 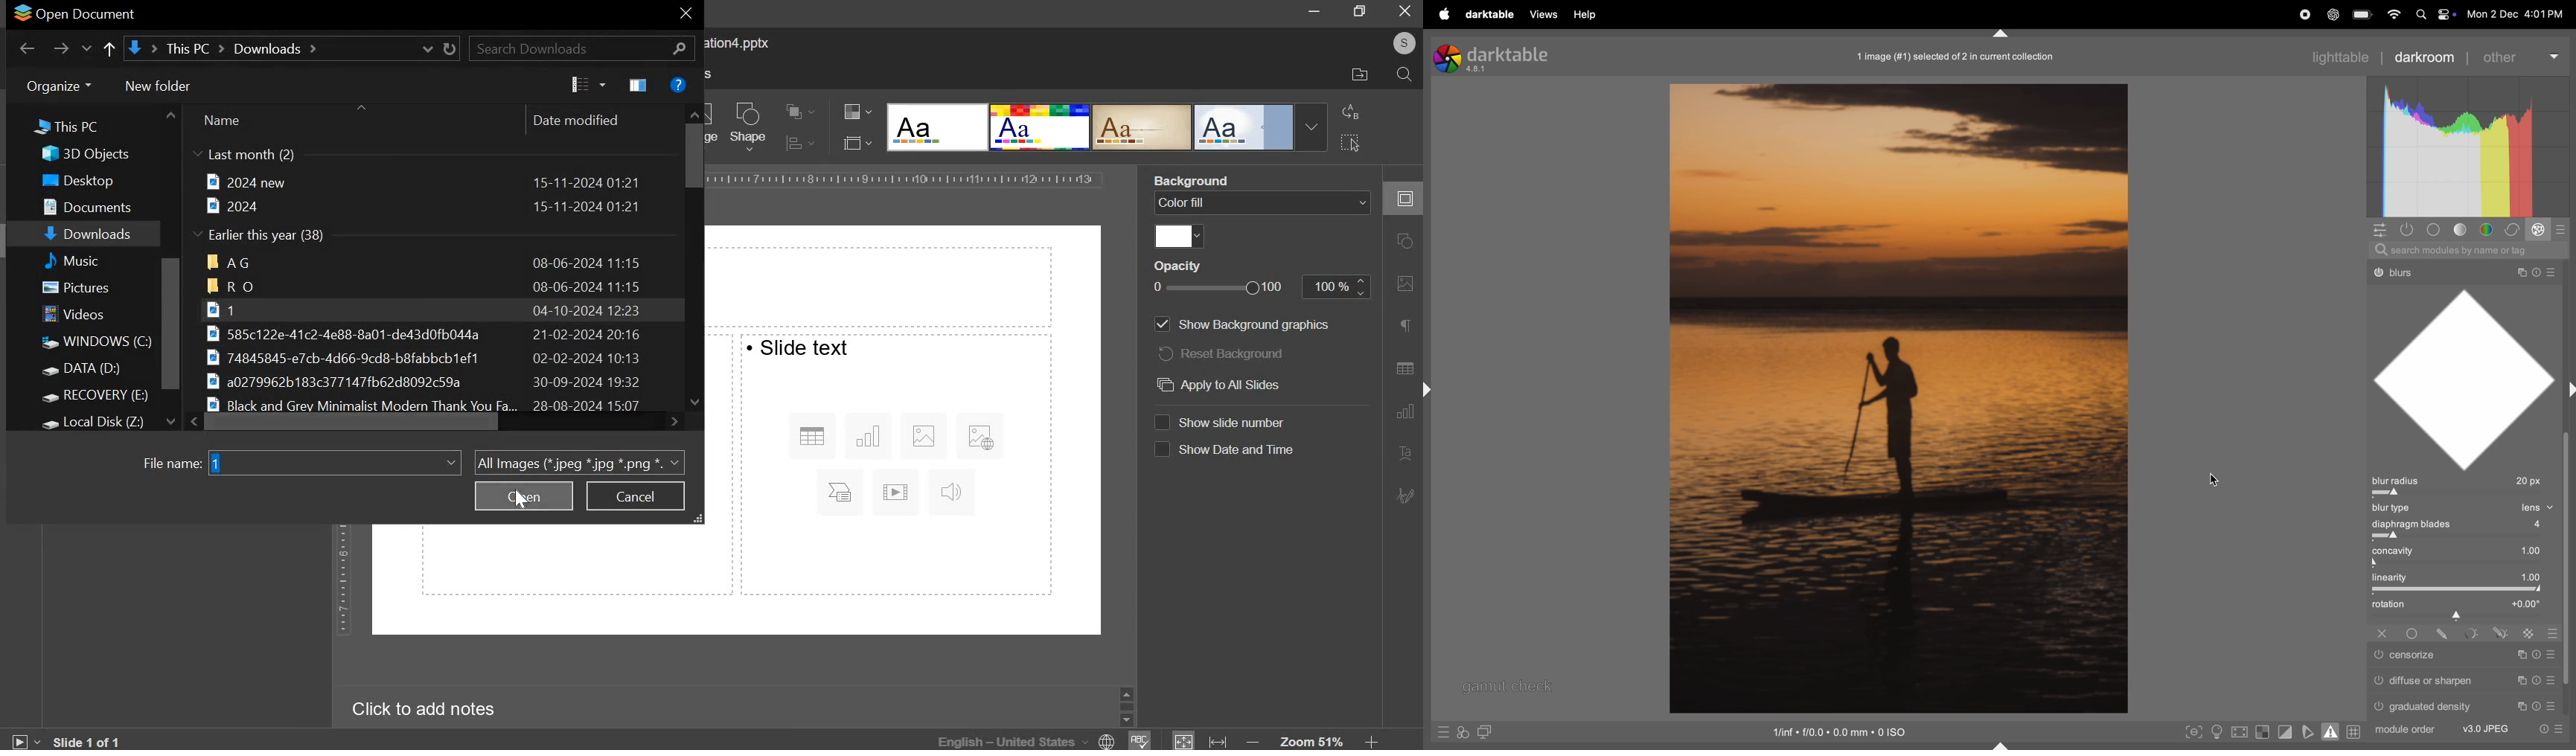 What do you see at coordinates (2467, 705) in the screenshot?
I see `` at bounding box center [2467, 705].